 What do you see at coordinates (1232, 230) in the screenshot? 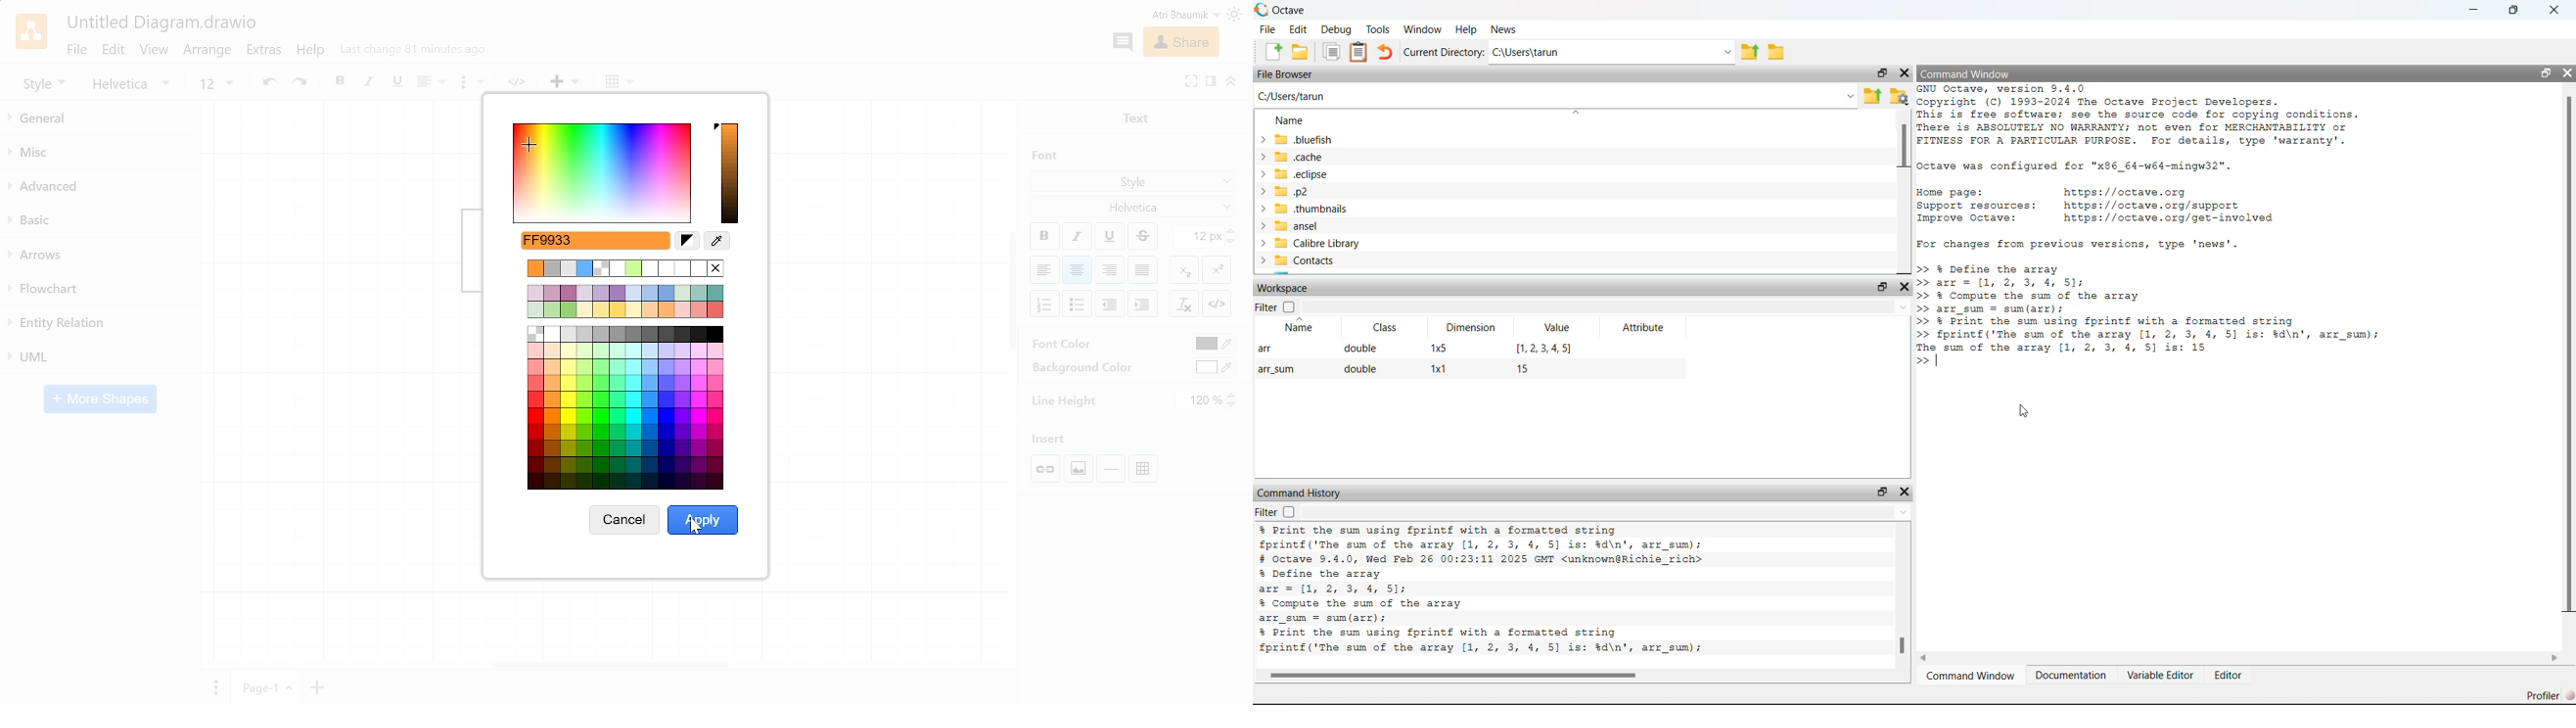
I see `Increase font size` at bounding box center [1232, 230].